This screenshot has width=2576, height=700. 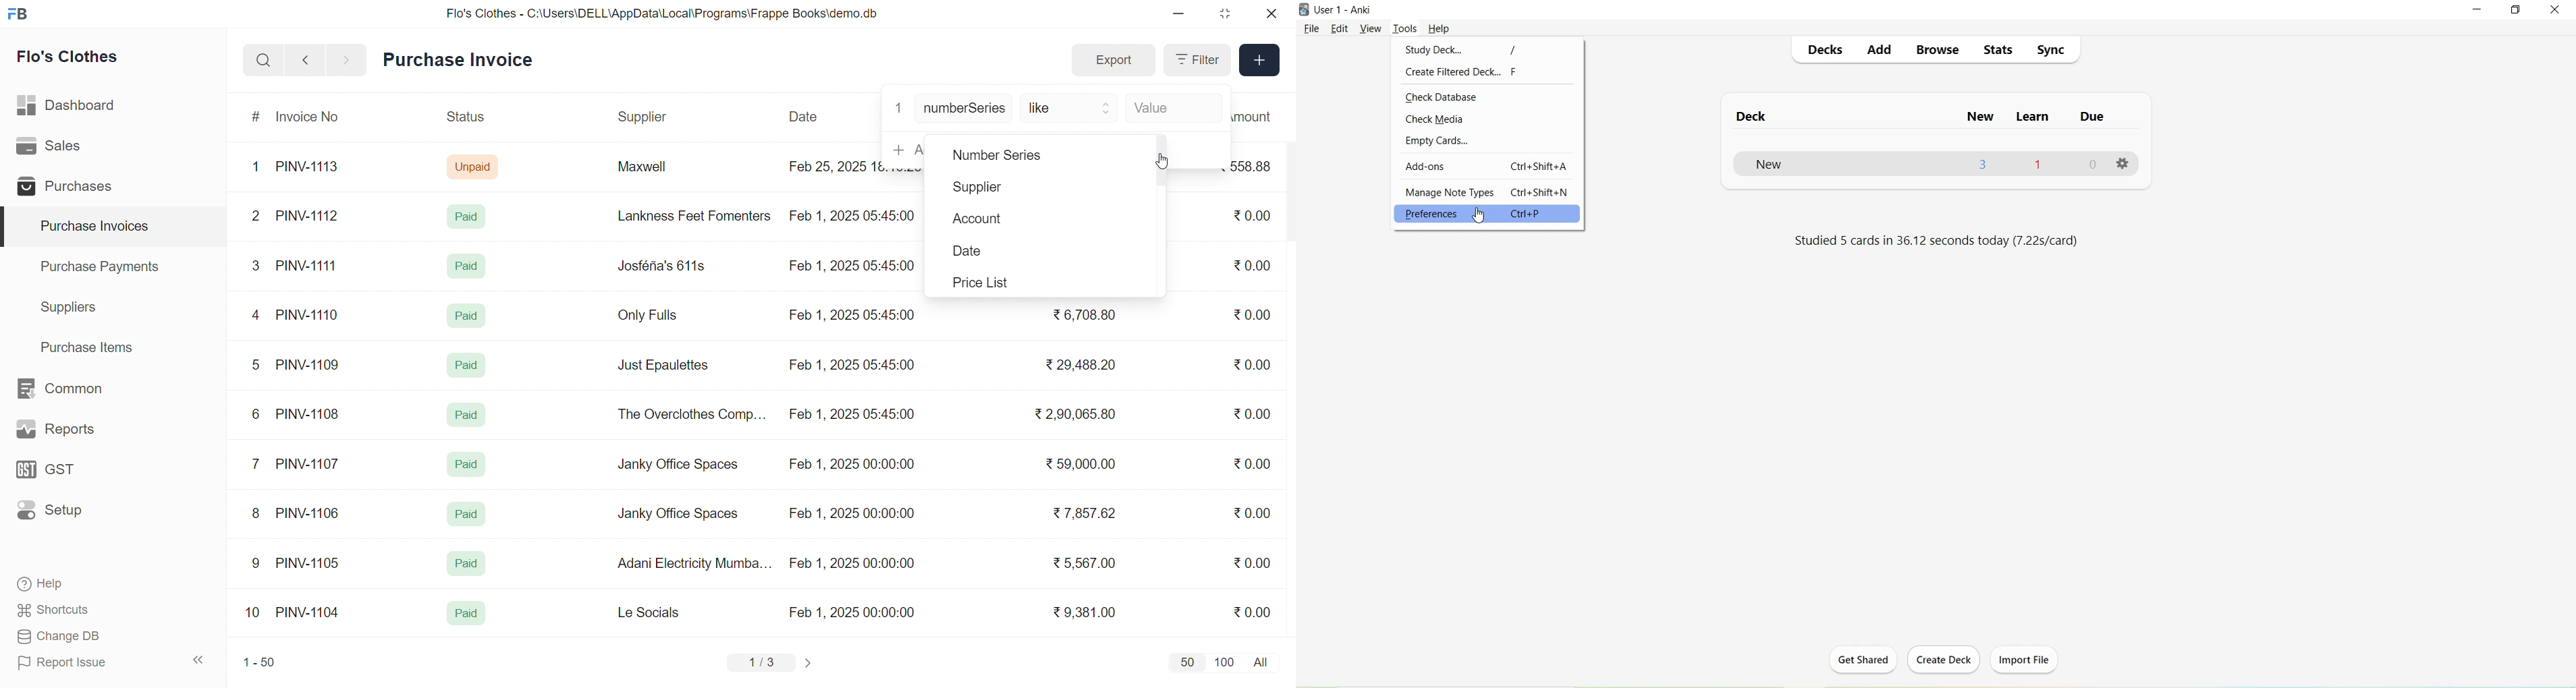 What do you see at coordinates (1070, 109) in the screenshot?
I see `like` at bounding box center [1070, 109].